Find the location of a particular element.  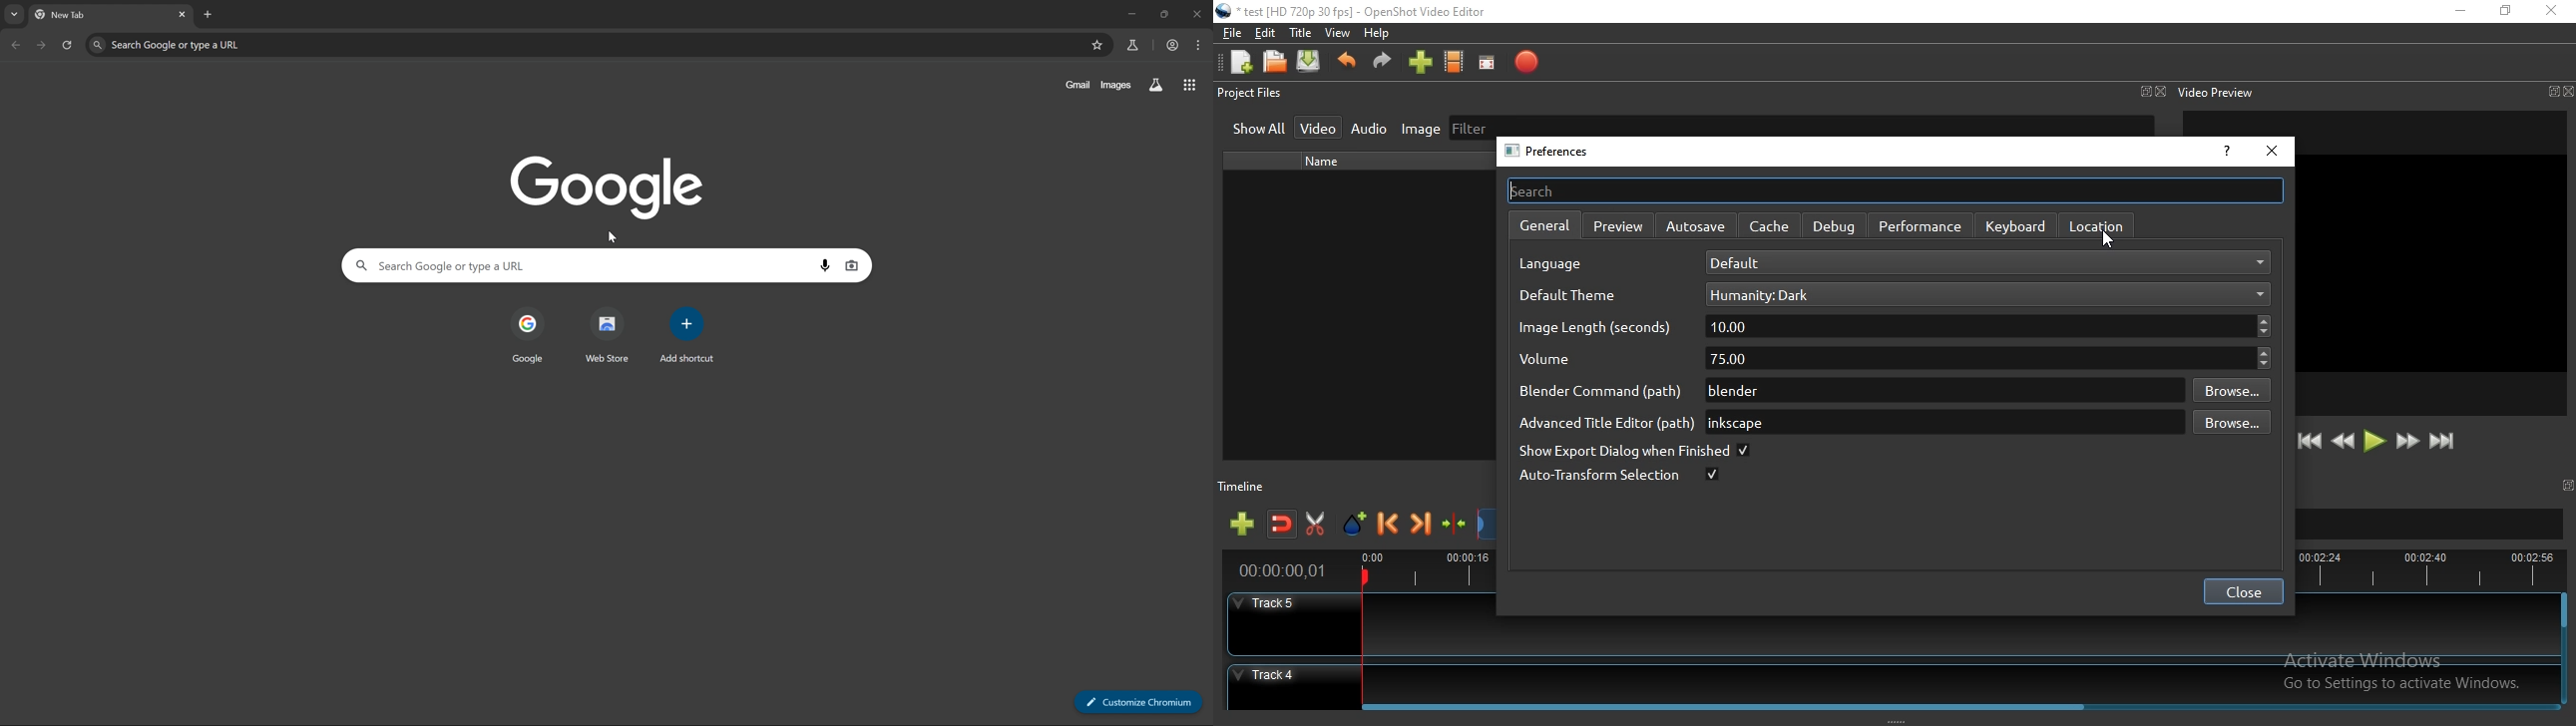

Enable razor is located at coordinates (1319, 525).